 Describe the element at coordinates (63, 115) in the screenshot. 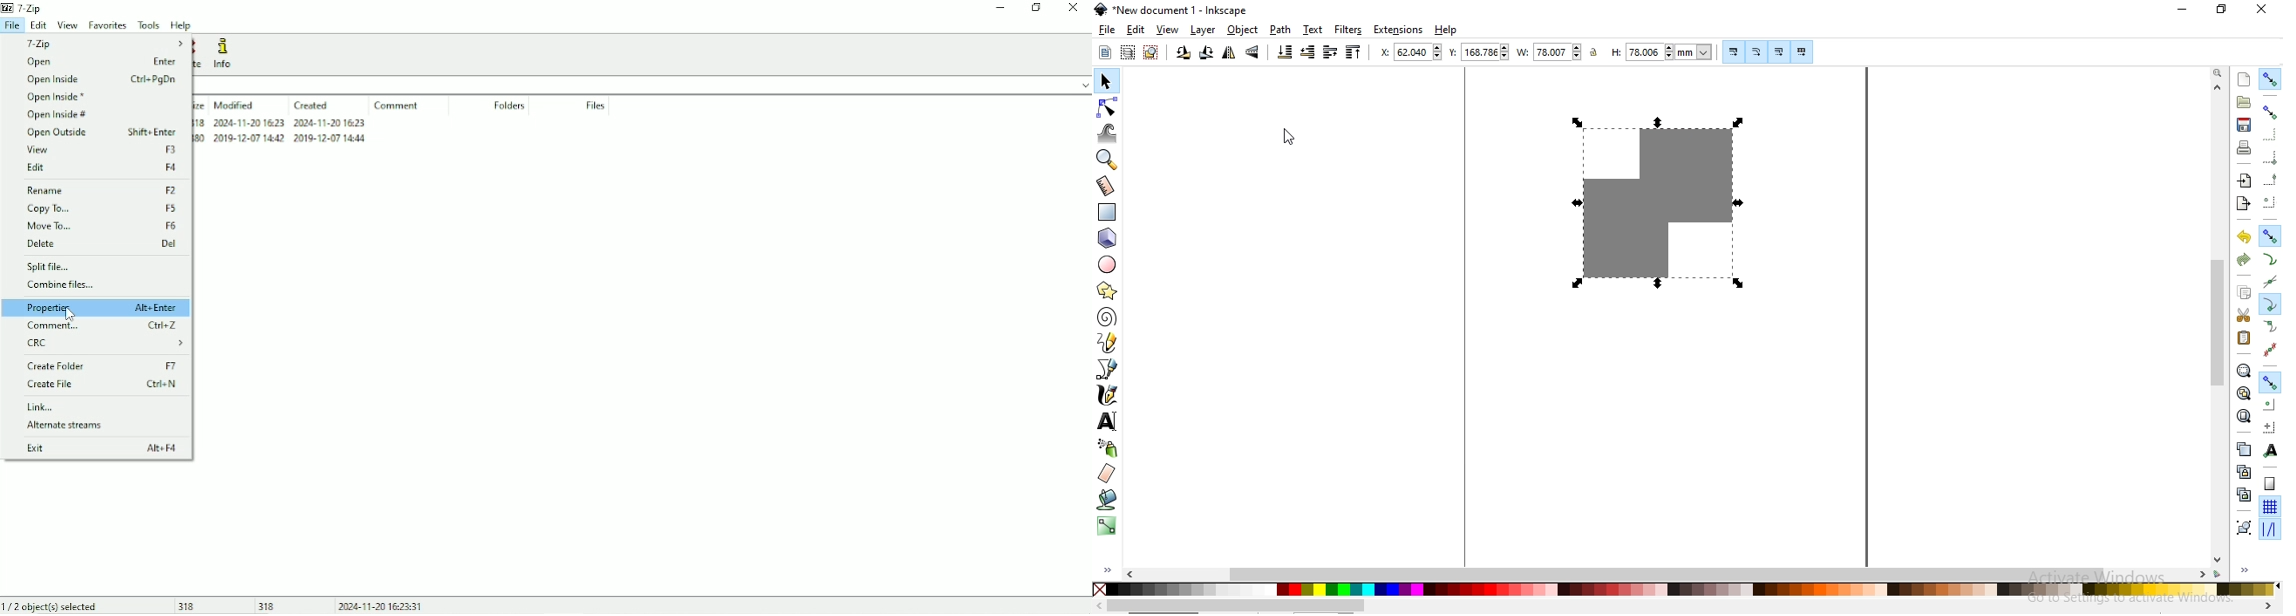

I see `Open Inside #` at that location.